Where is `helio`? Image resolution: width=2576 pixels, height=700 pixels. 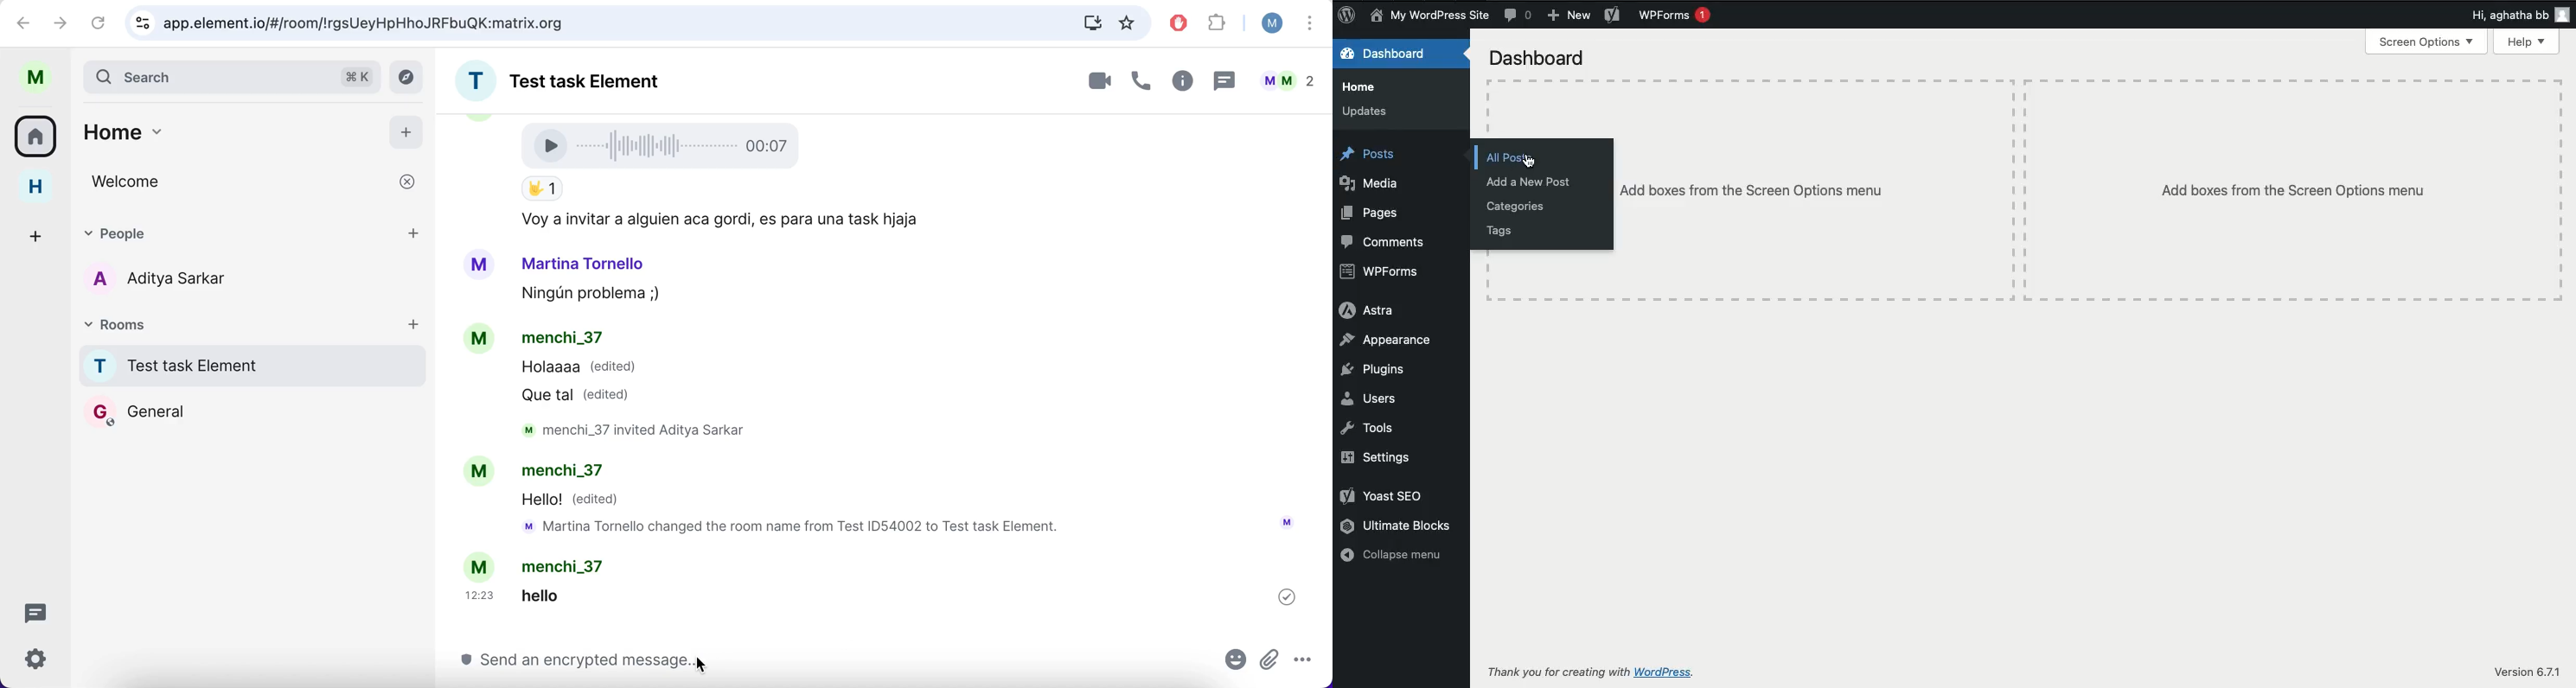 helio is located at coordinates (557, 595).